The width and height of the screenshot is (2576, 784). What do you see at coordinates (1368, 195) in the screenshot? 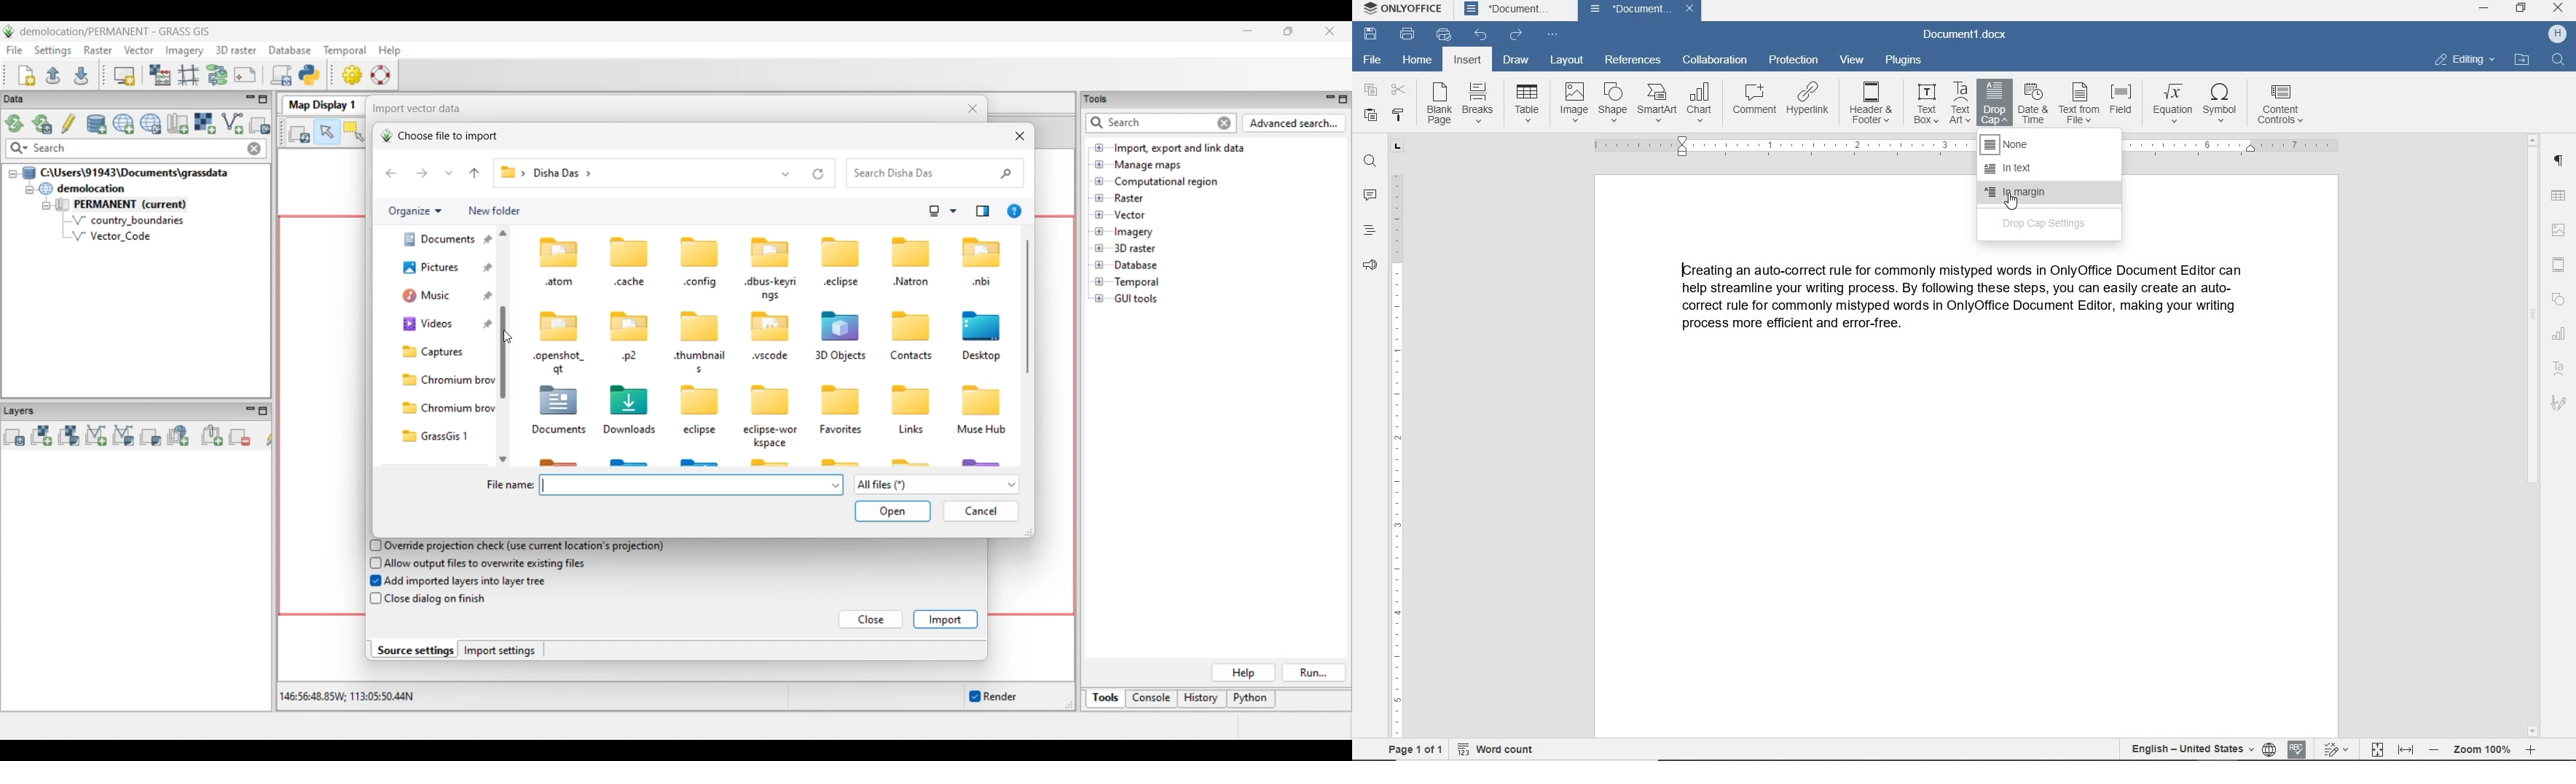
I see `comments` at bounding box center [1368, 195].